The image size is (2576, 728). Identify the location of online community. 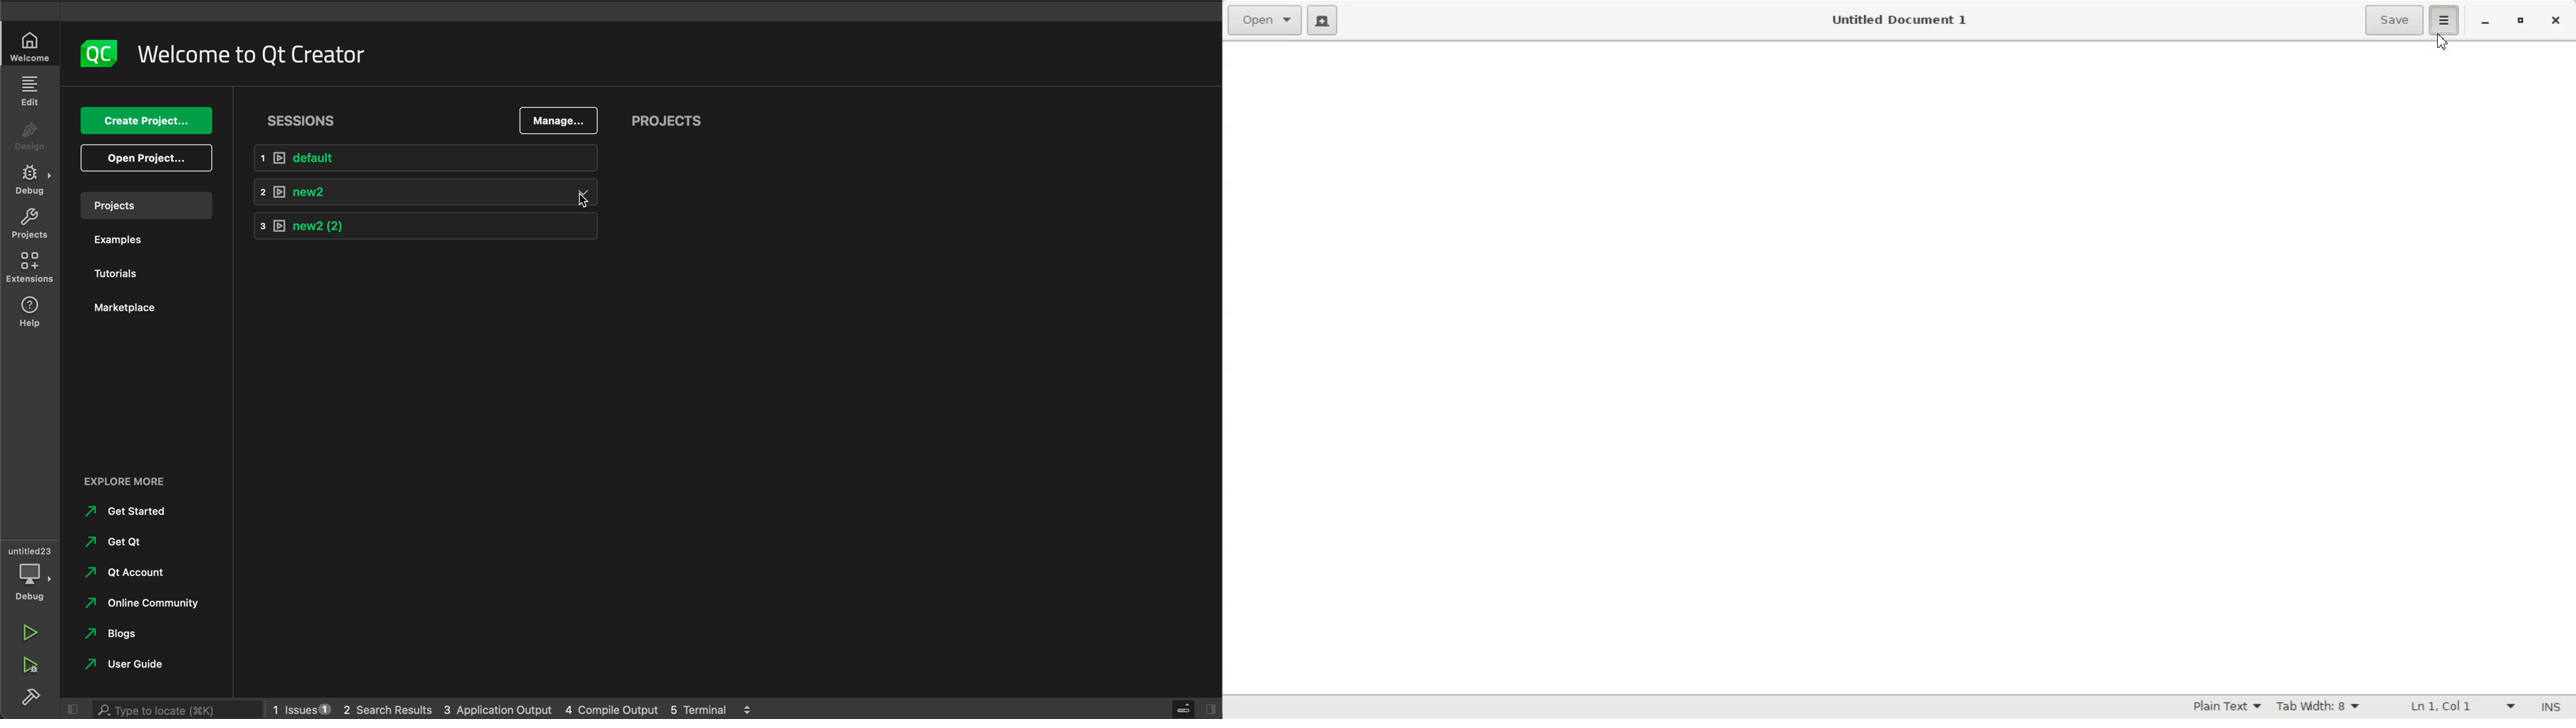
(147, 602).